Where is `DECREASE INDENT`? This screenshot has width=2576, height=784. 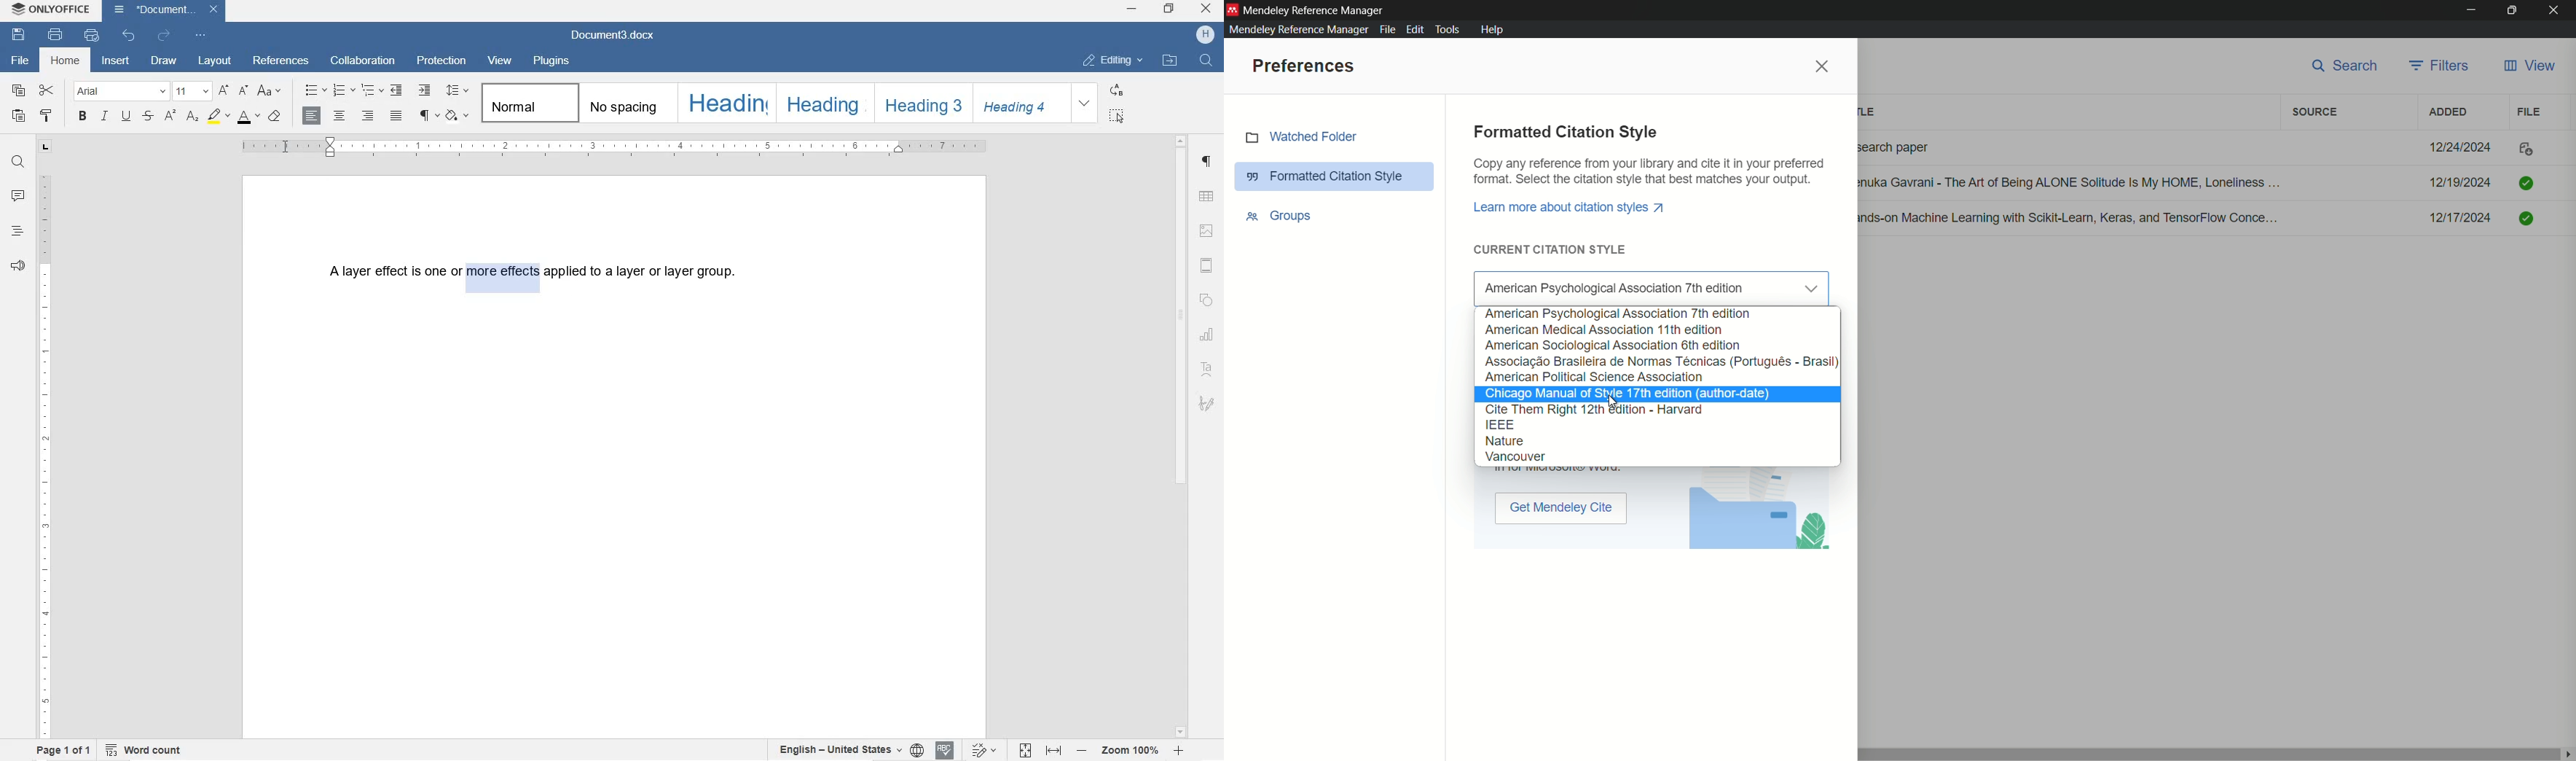
DECREASE INDENT is located at coordinates (396, 91).